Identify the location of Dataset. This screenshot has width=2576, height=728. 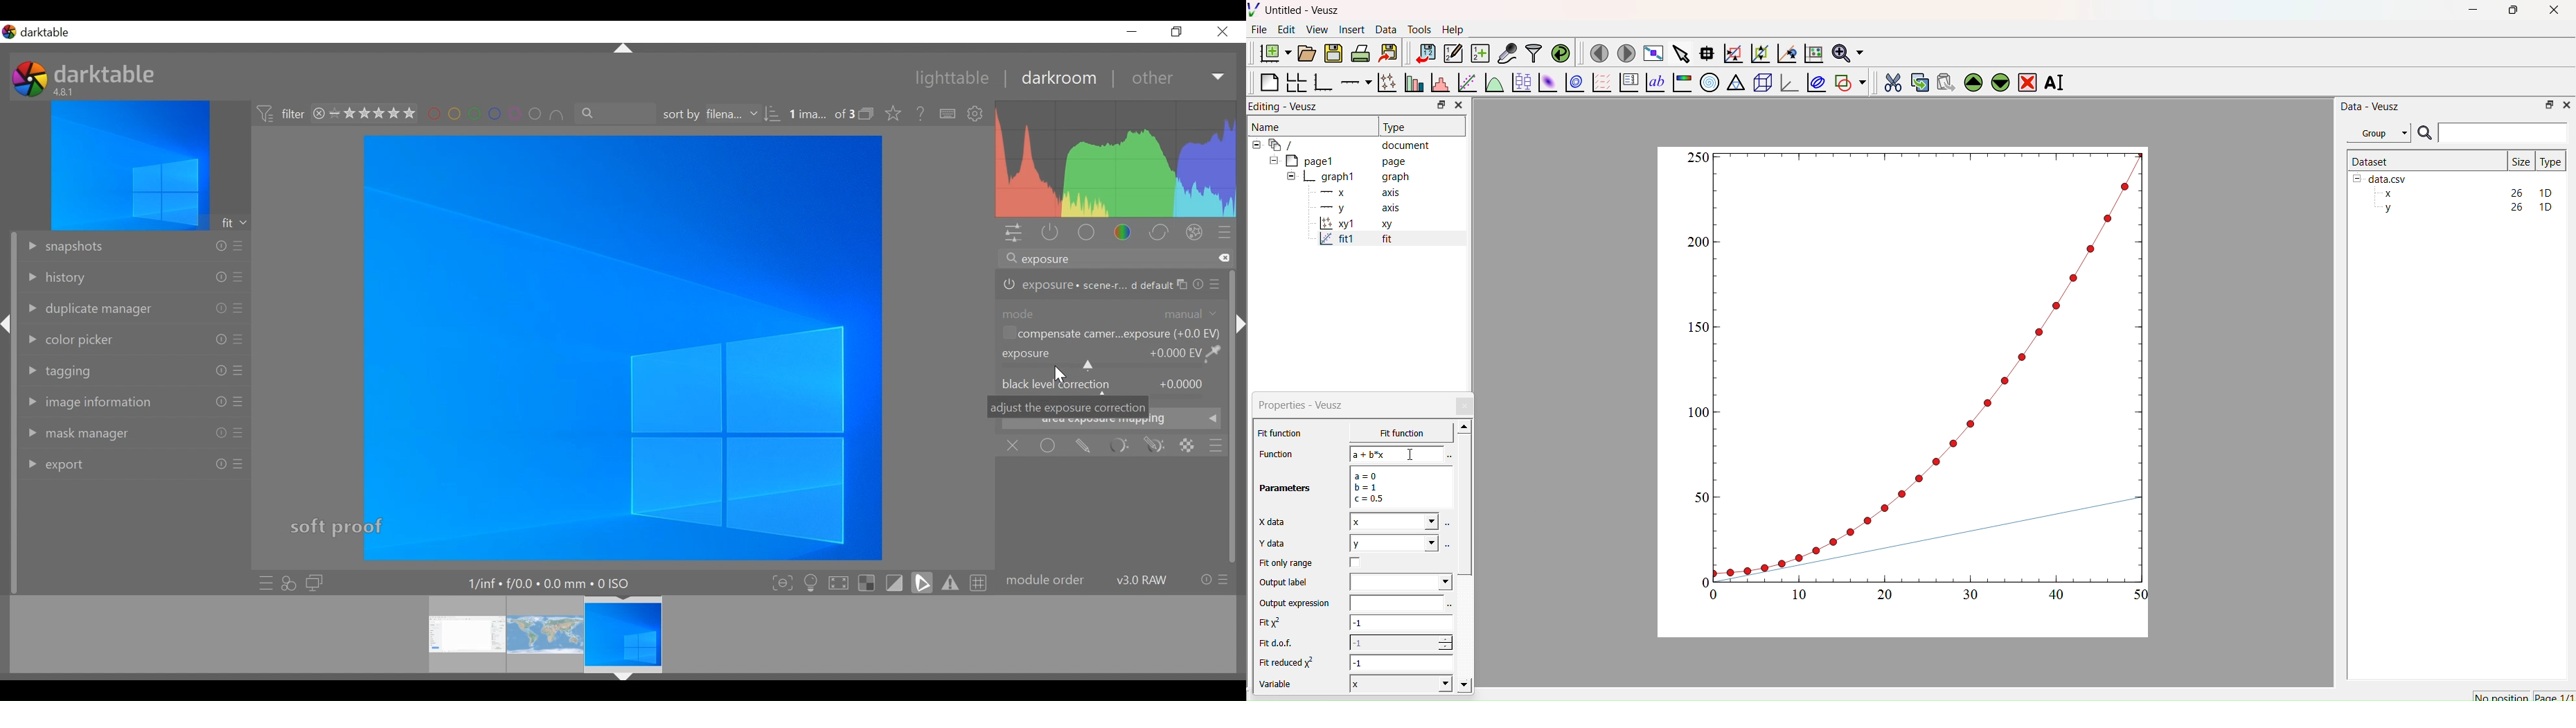
(2371, 161).